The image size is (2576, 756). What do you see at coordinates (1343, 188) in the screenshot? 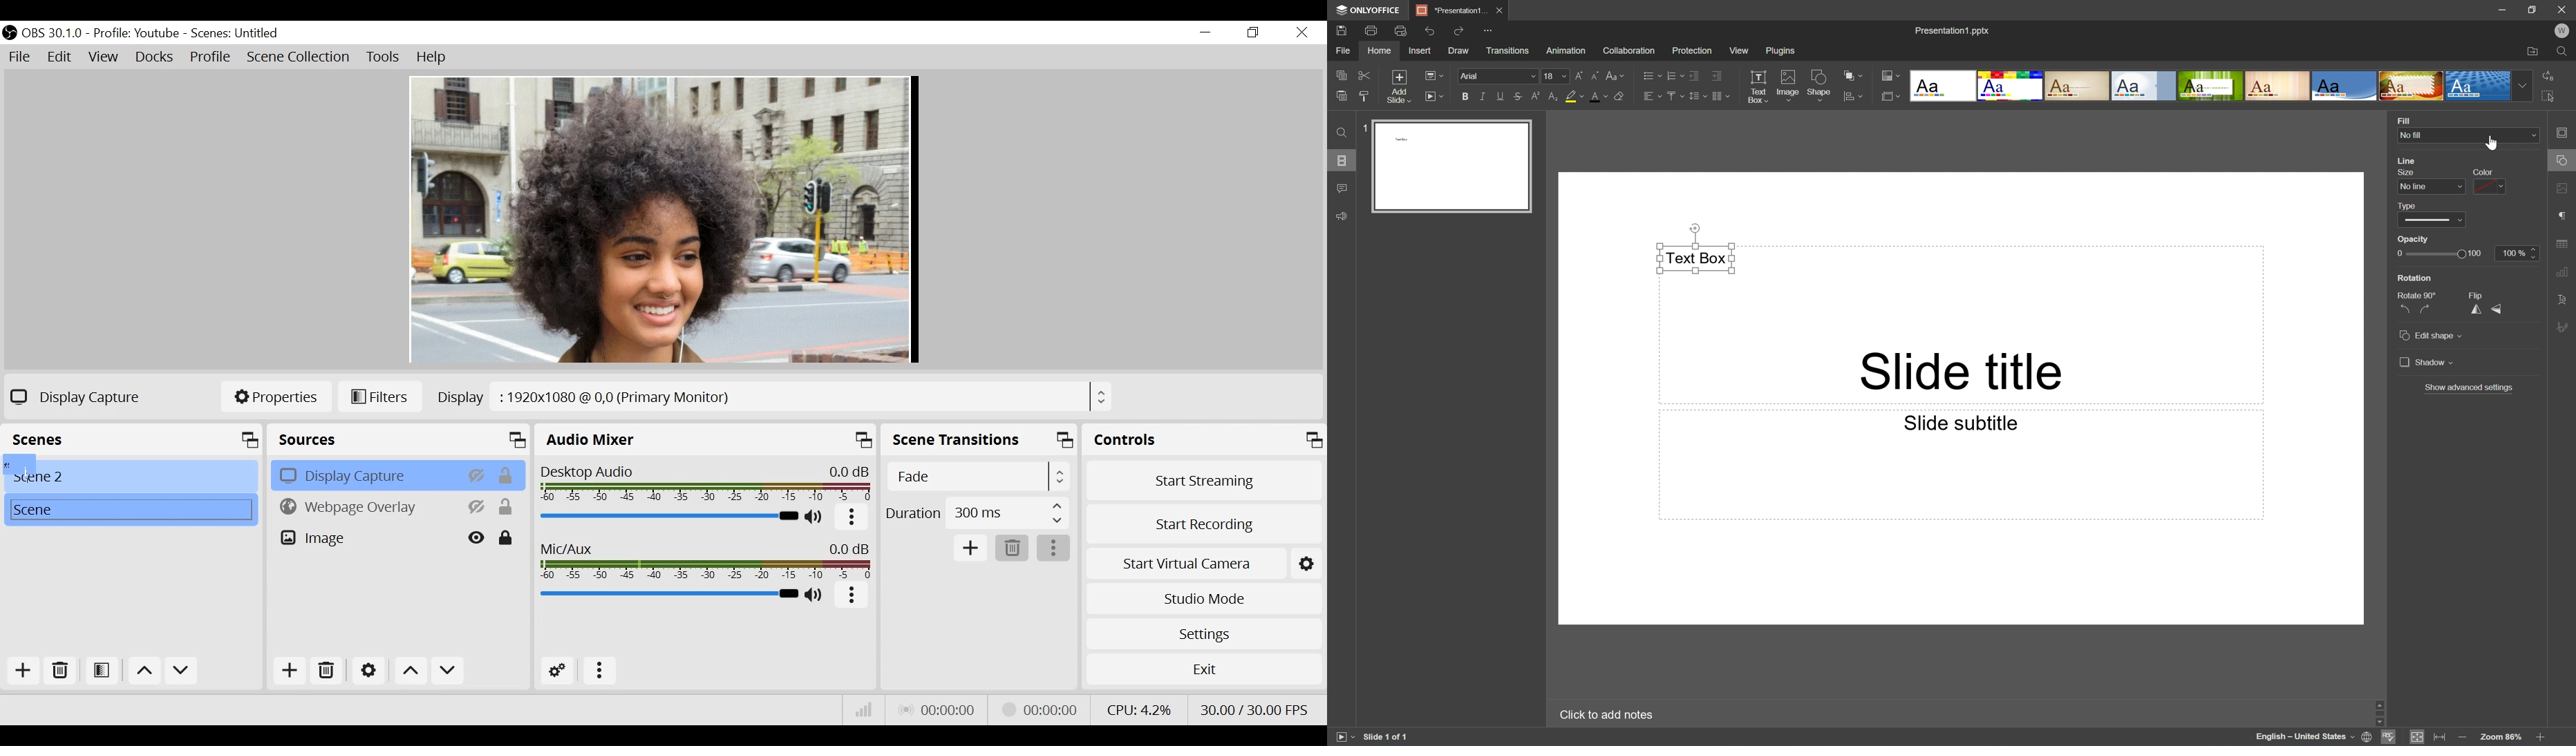
I see `Comments` at bounding box center [1343, 188].